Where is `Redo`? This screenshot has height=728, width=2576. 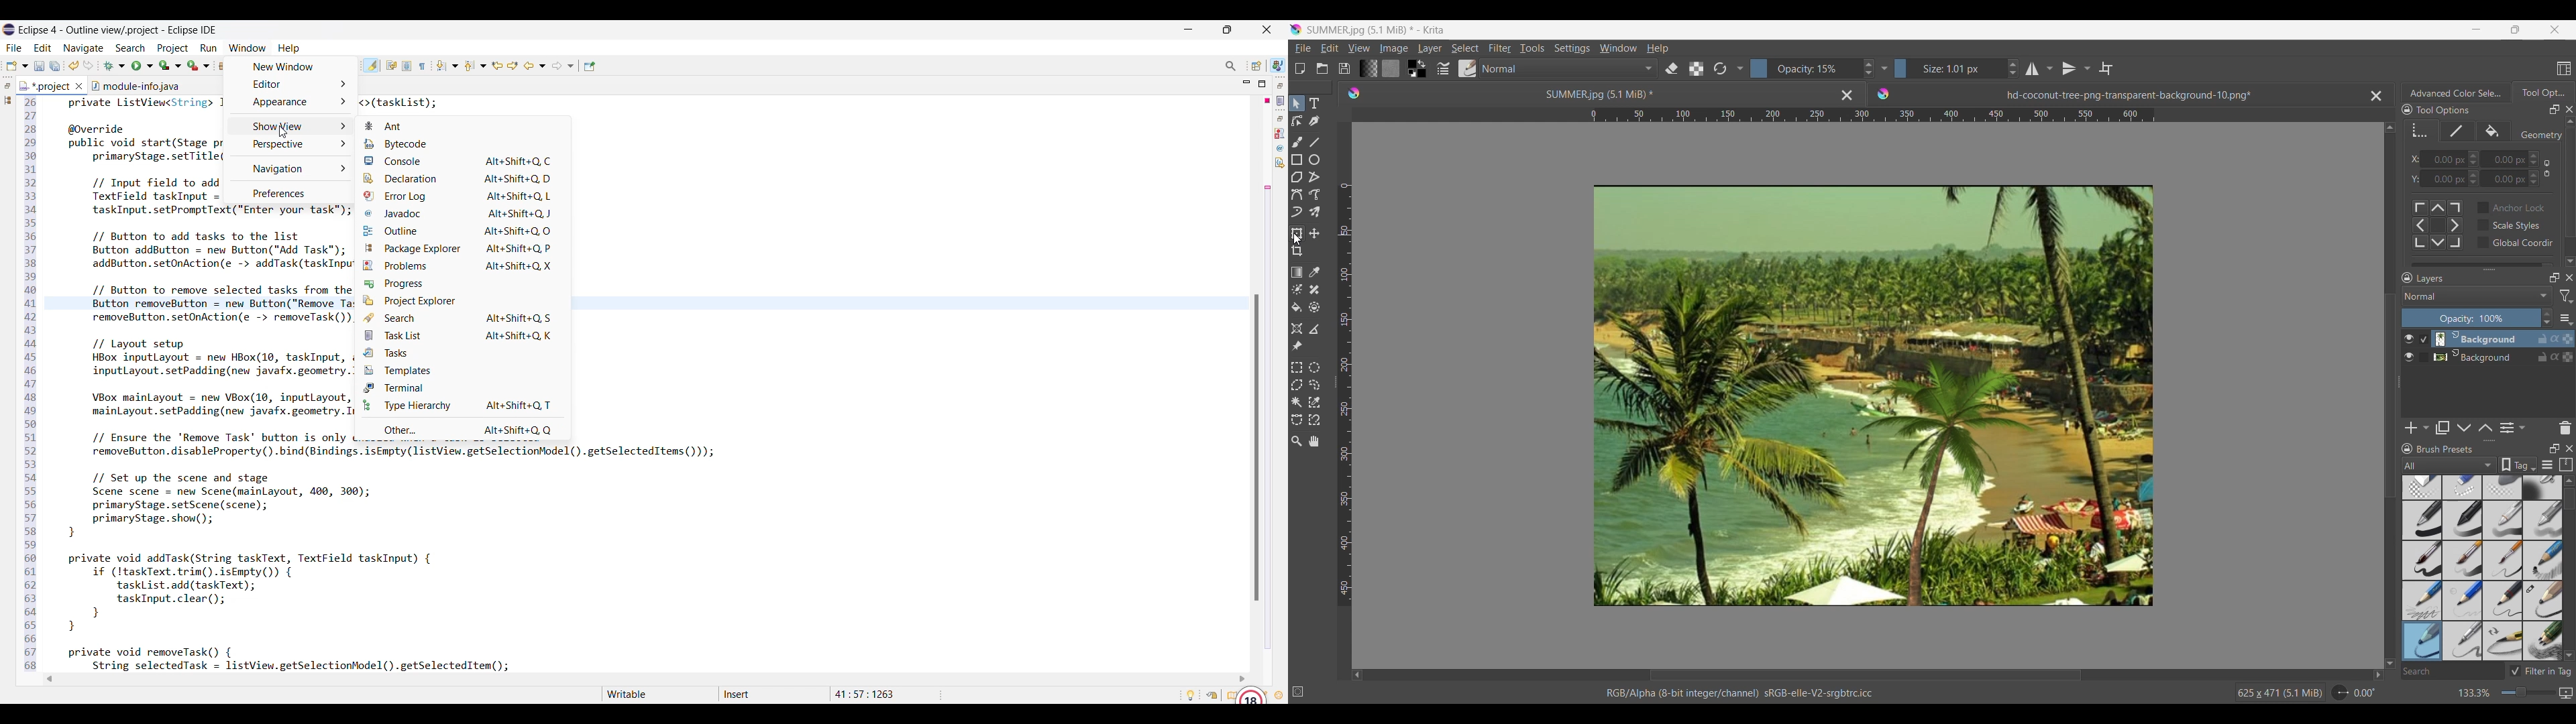
Redo is located at coordinates (89, 65).